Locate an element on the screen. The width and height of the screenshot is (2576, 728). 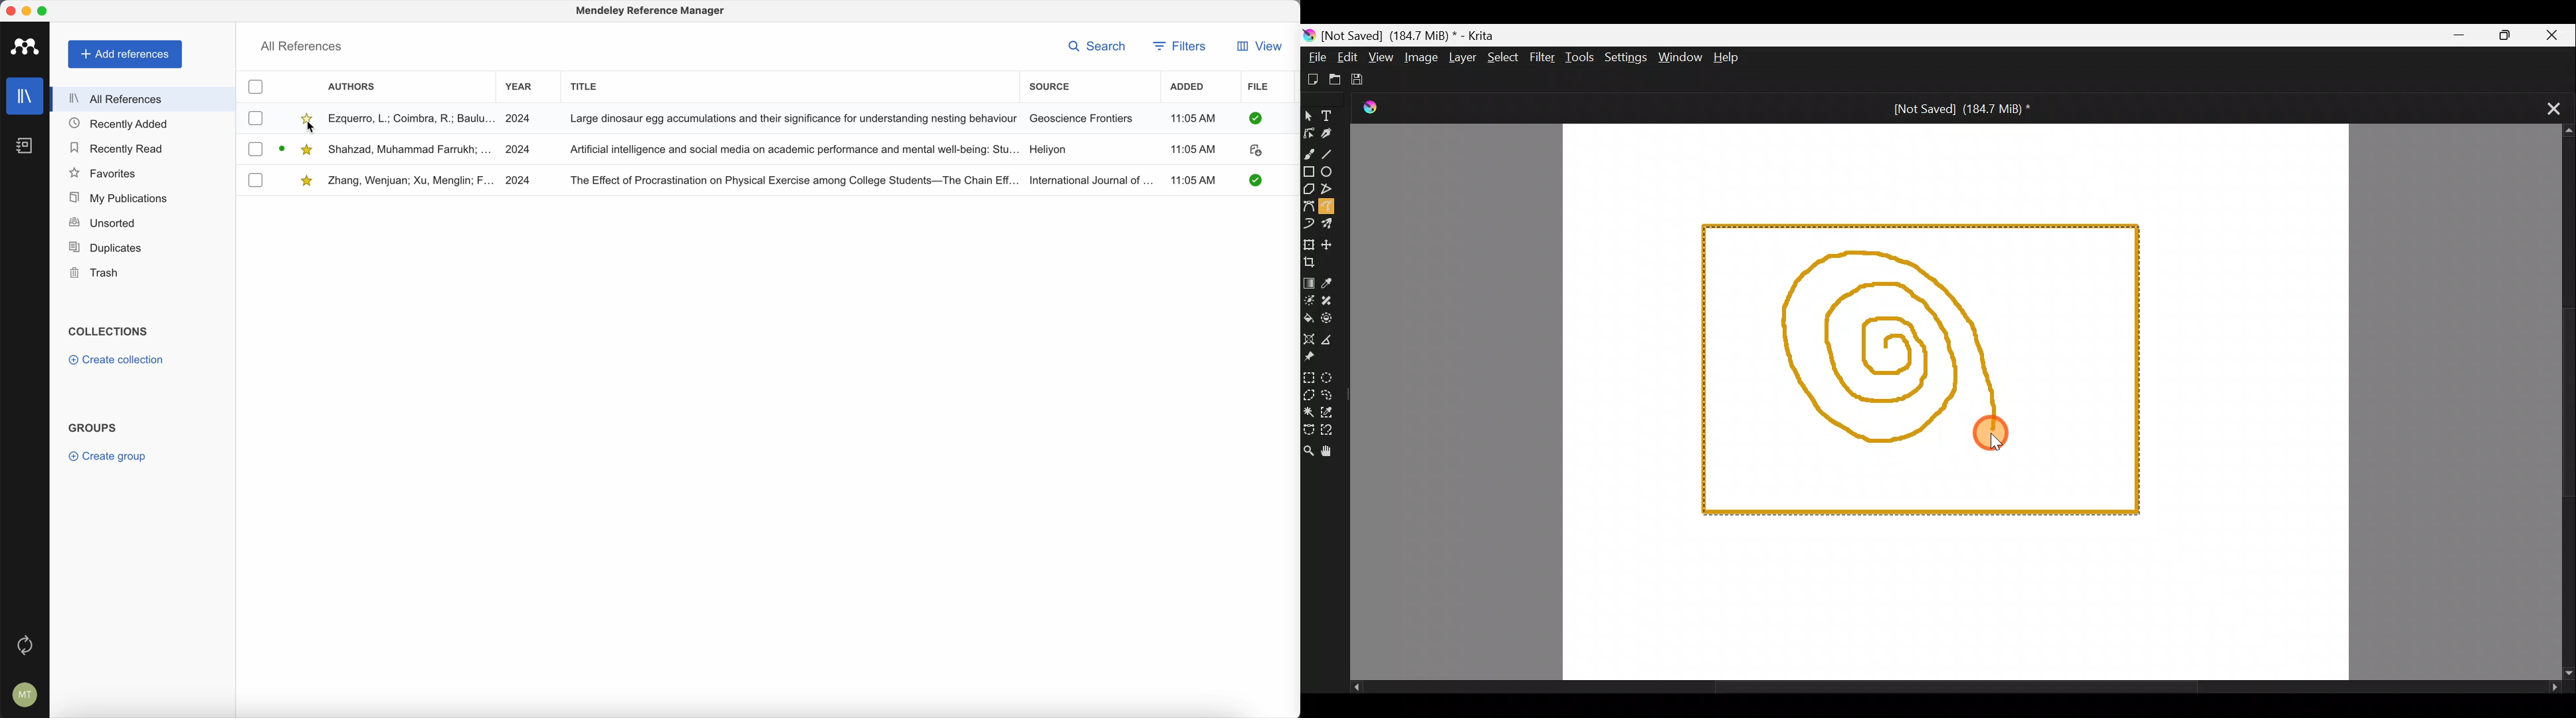
Bezier curve tool is located at coordinates (1310, 207).